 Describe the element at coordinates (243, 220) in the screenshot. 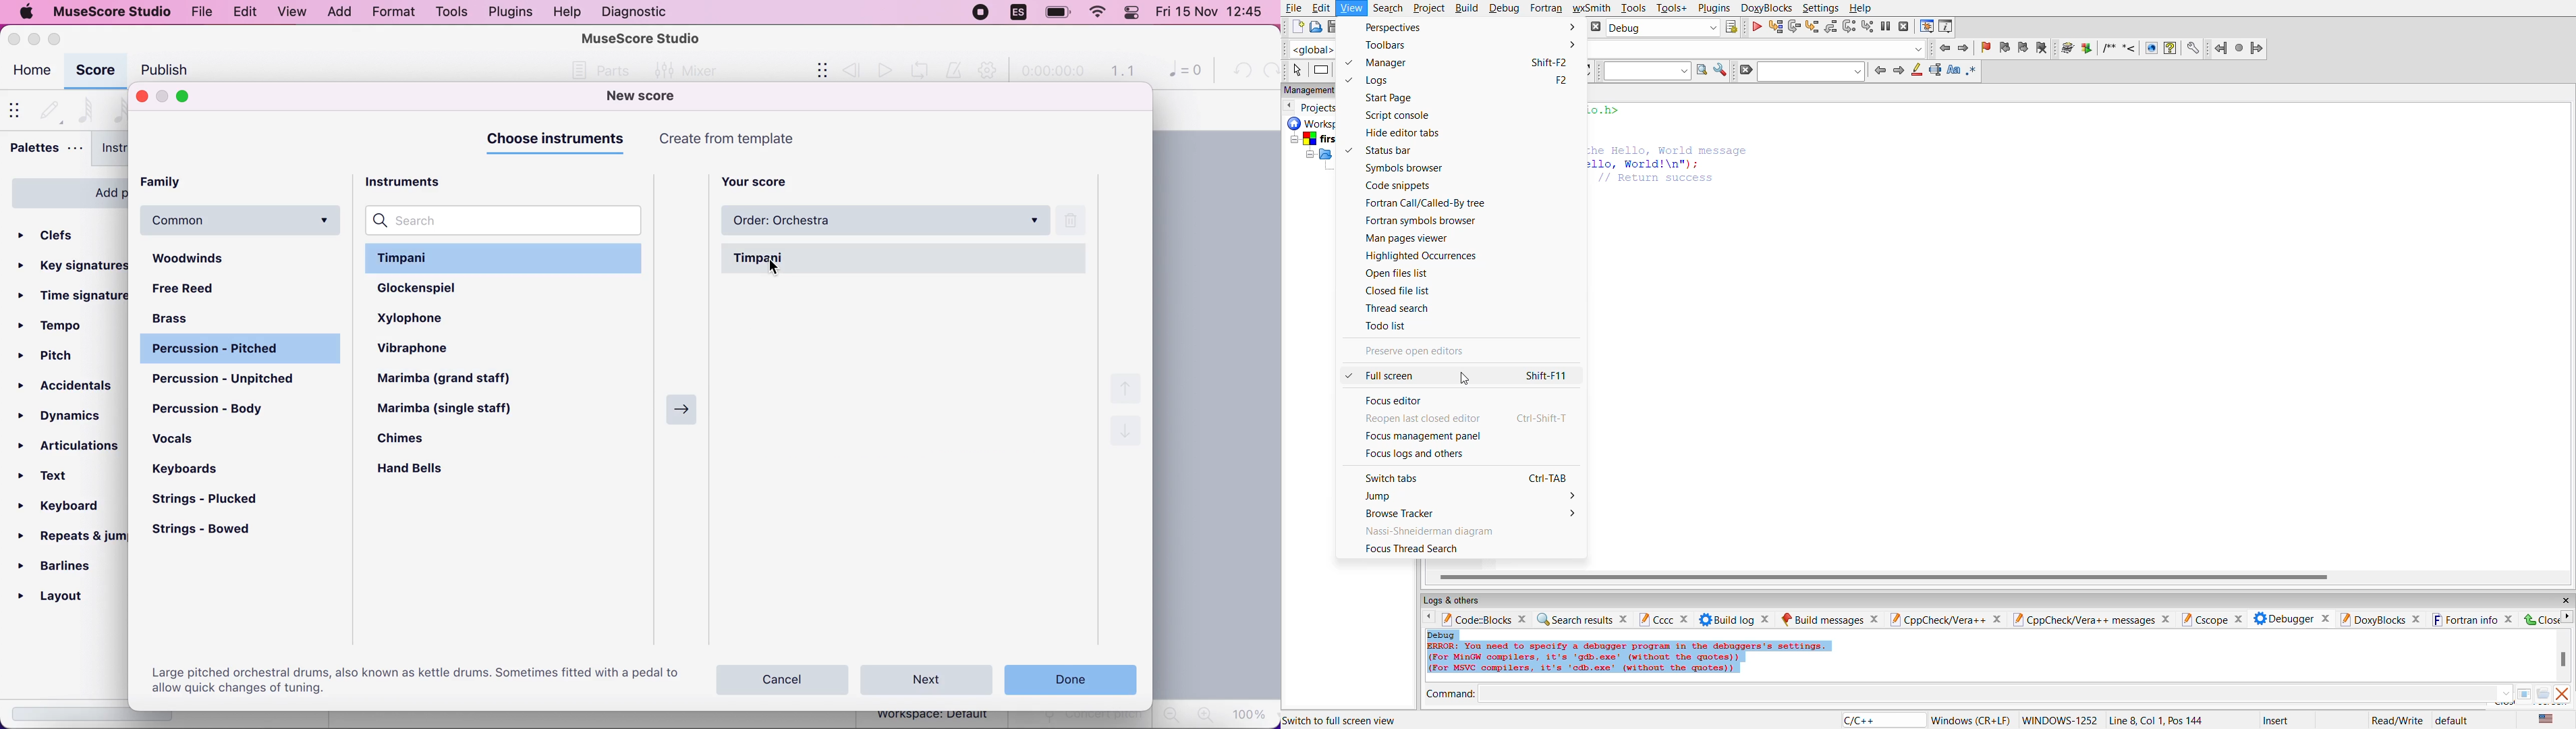

I see `common` at that location.